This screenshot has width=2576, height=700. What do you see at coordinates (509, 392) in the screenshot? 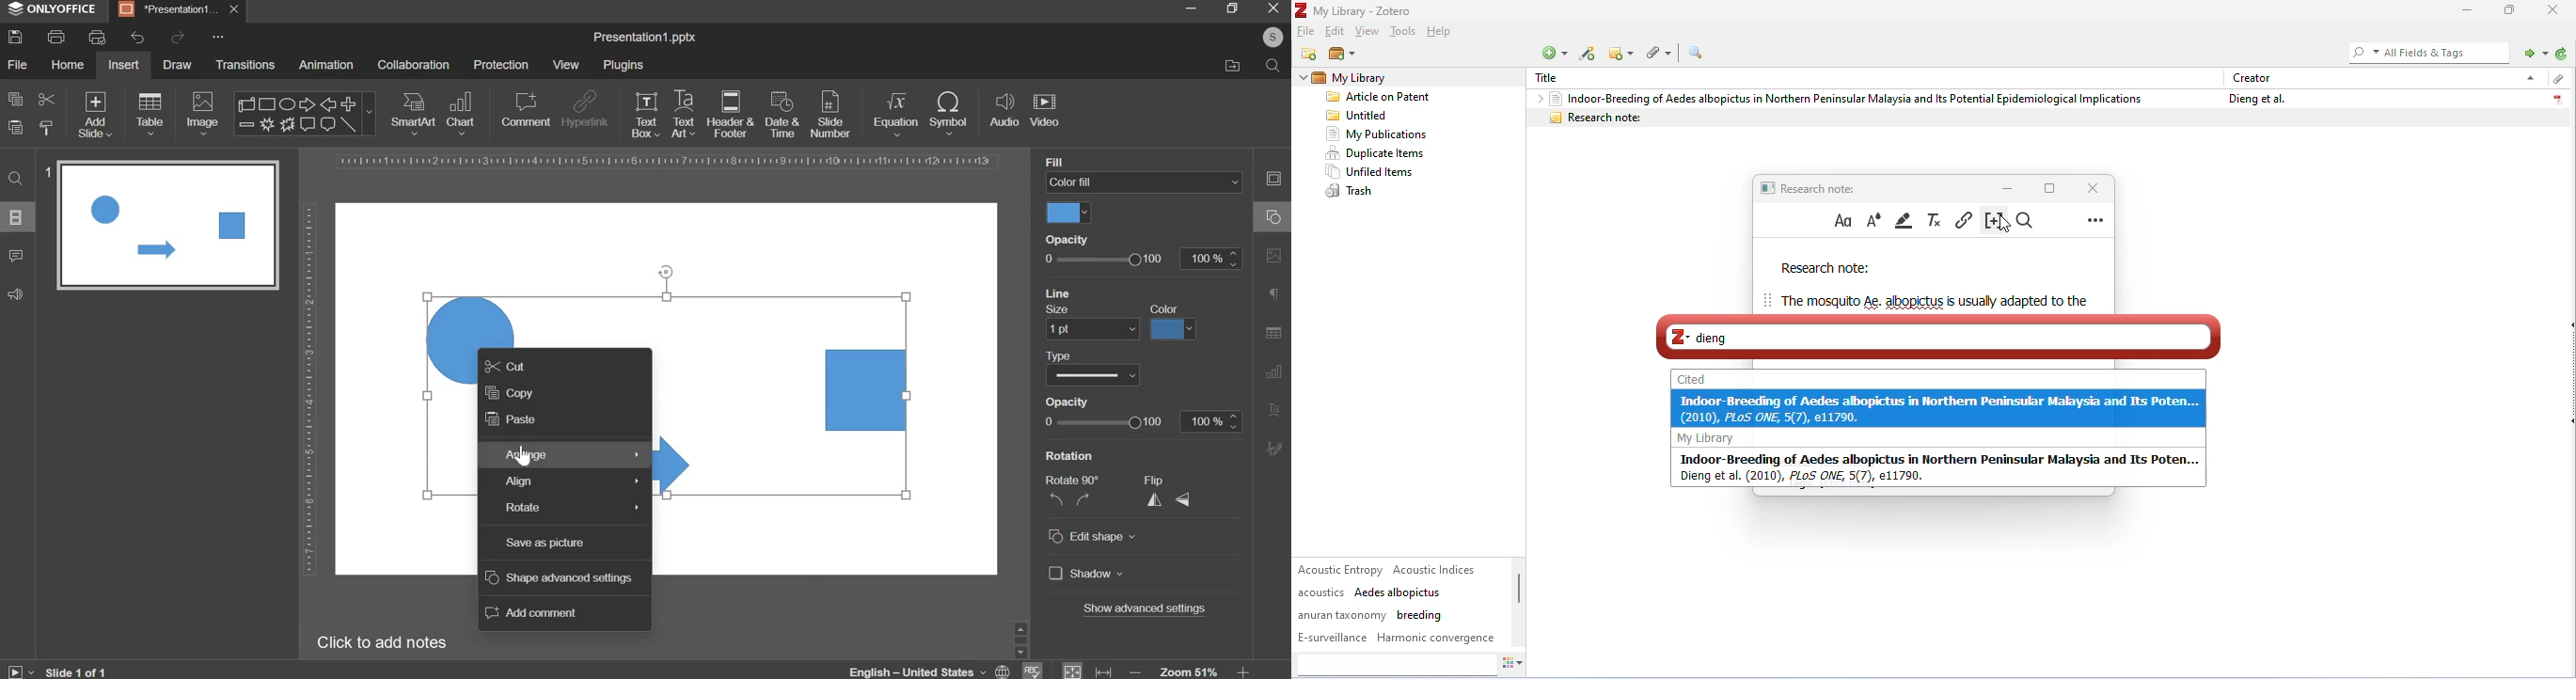
I see `copy` at bounding box center [509, 392].